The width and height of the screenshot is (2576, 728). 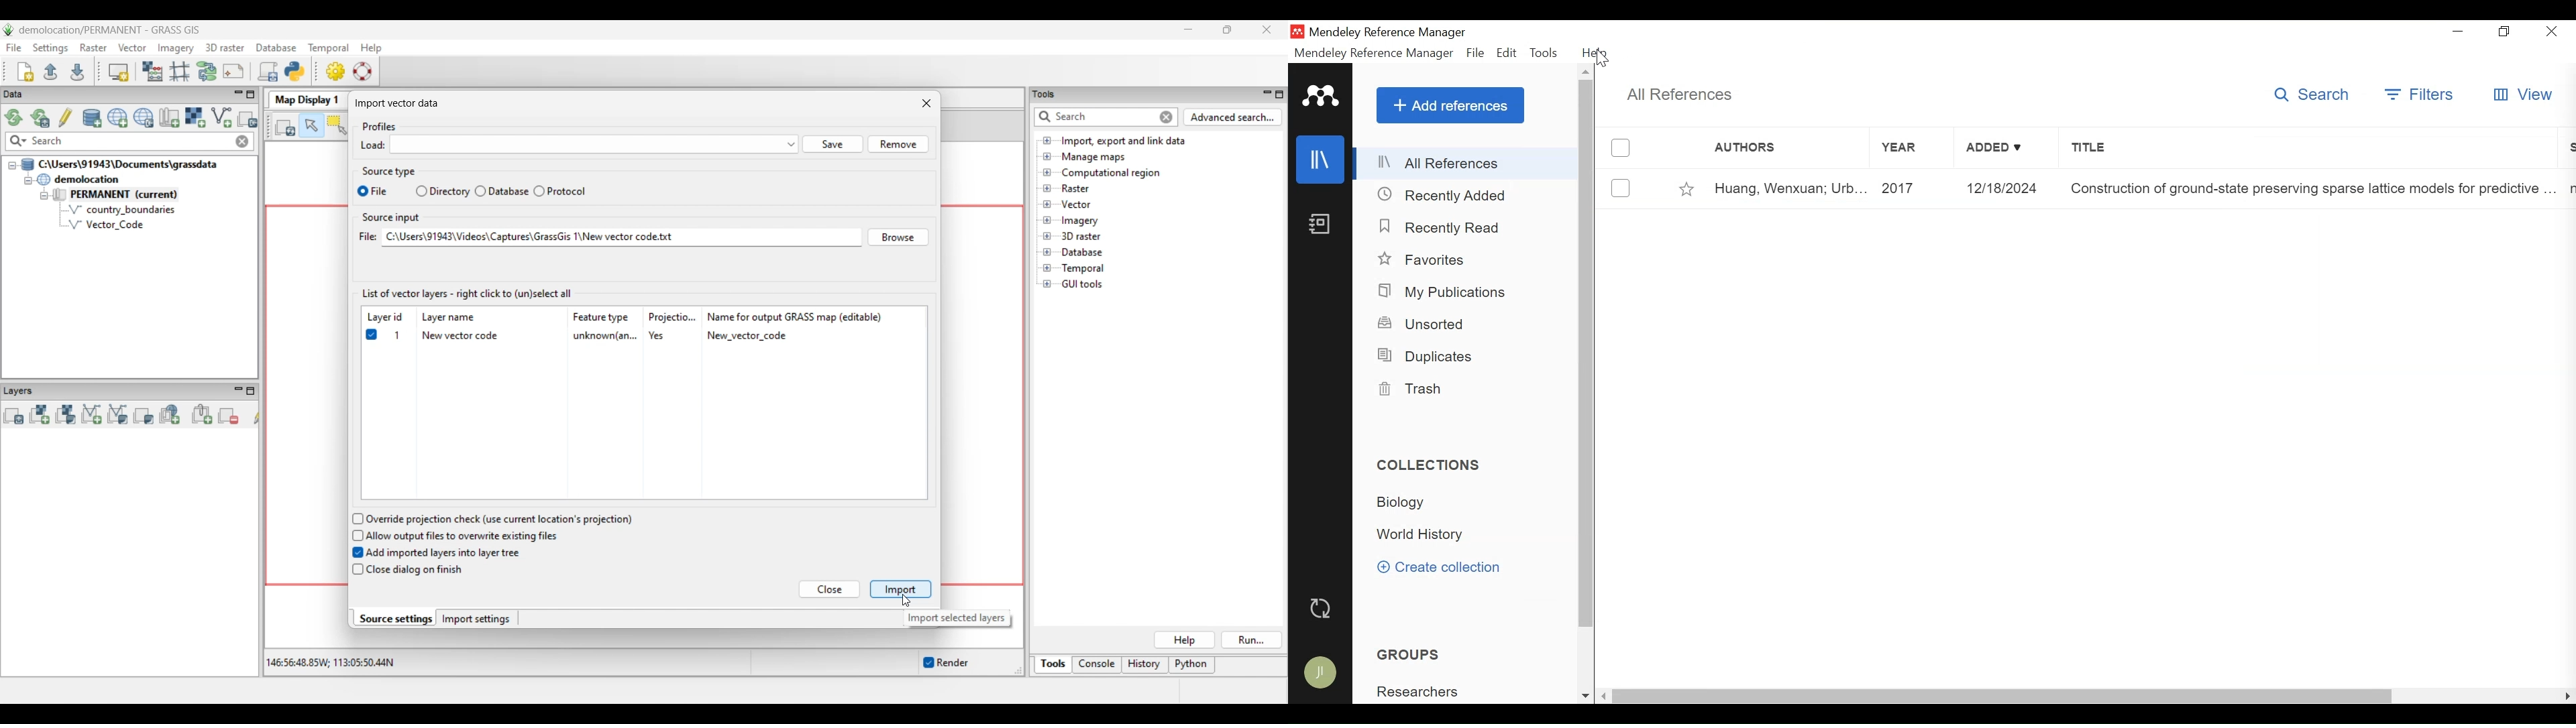 I want to click on Sync, so click(x=1321, y=609).